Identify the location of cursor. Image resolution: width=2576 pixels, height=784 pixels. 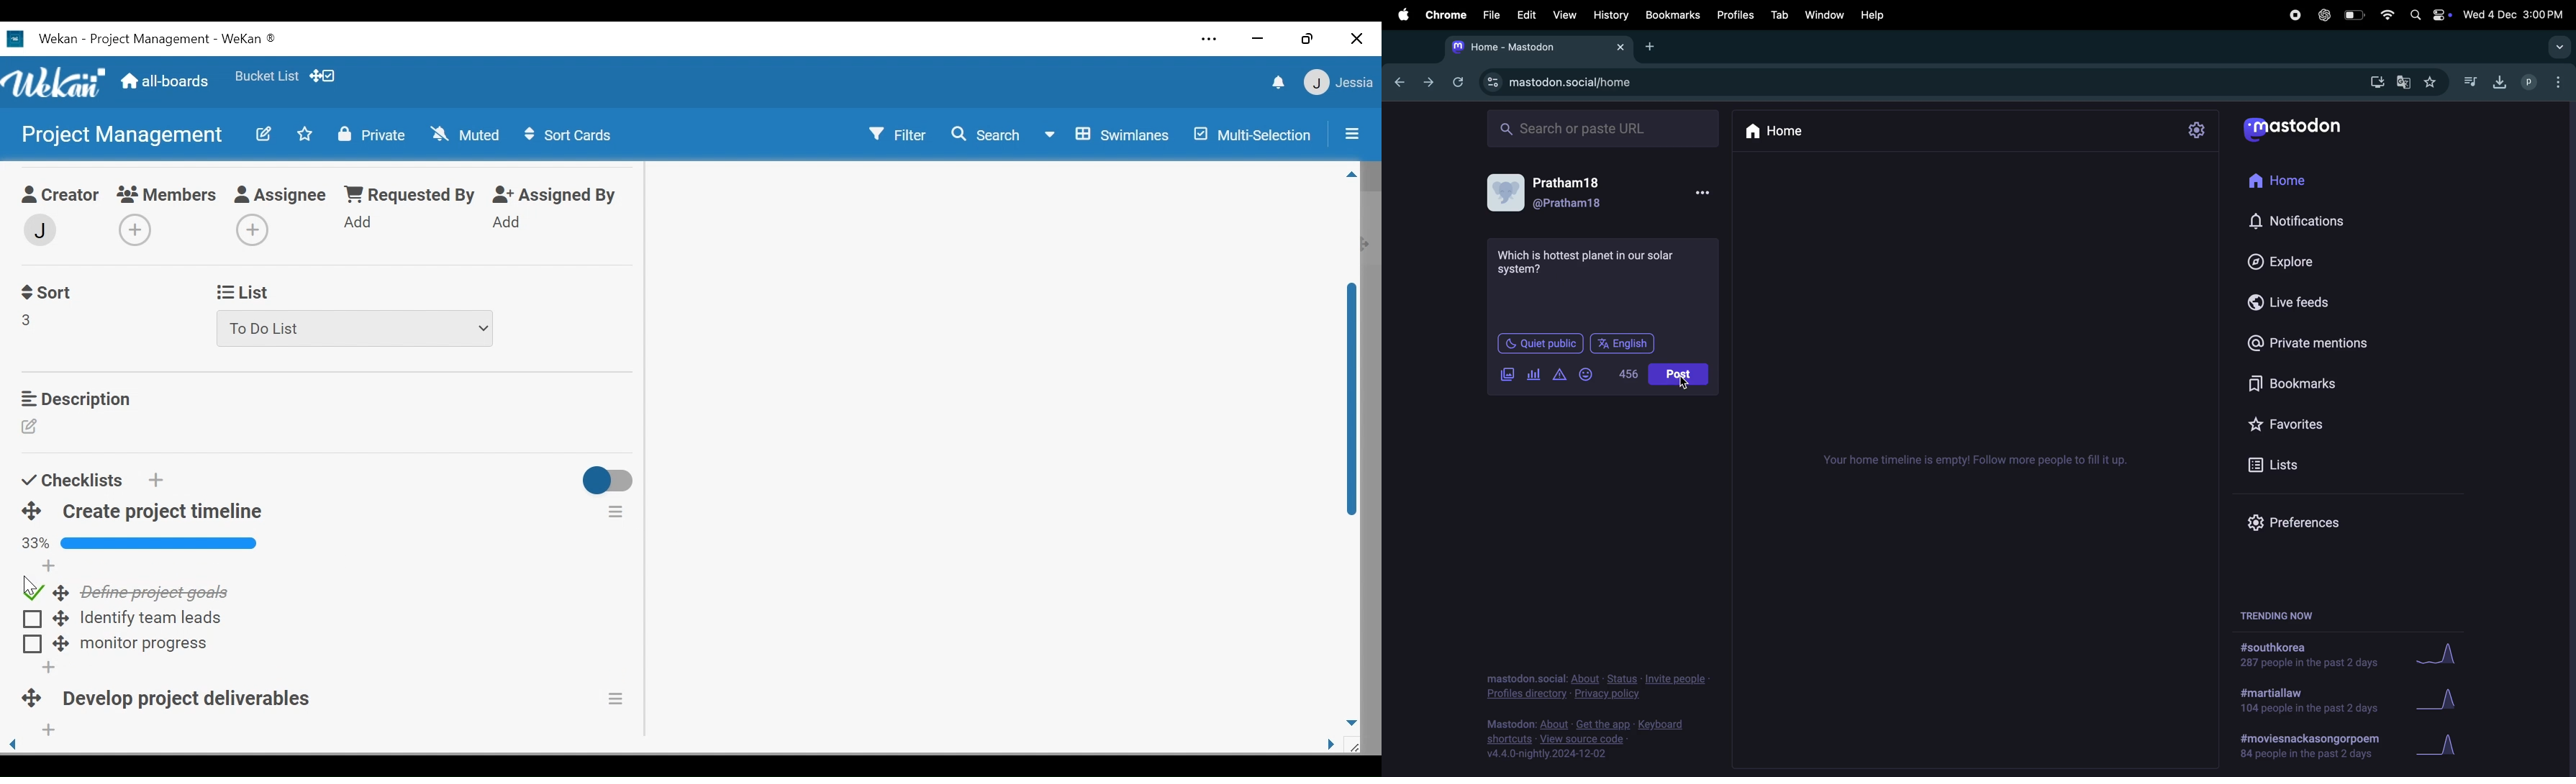
(19, 583).